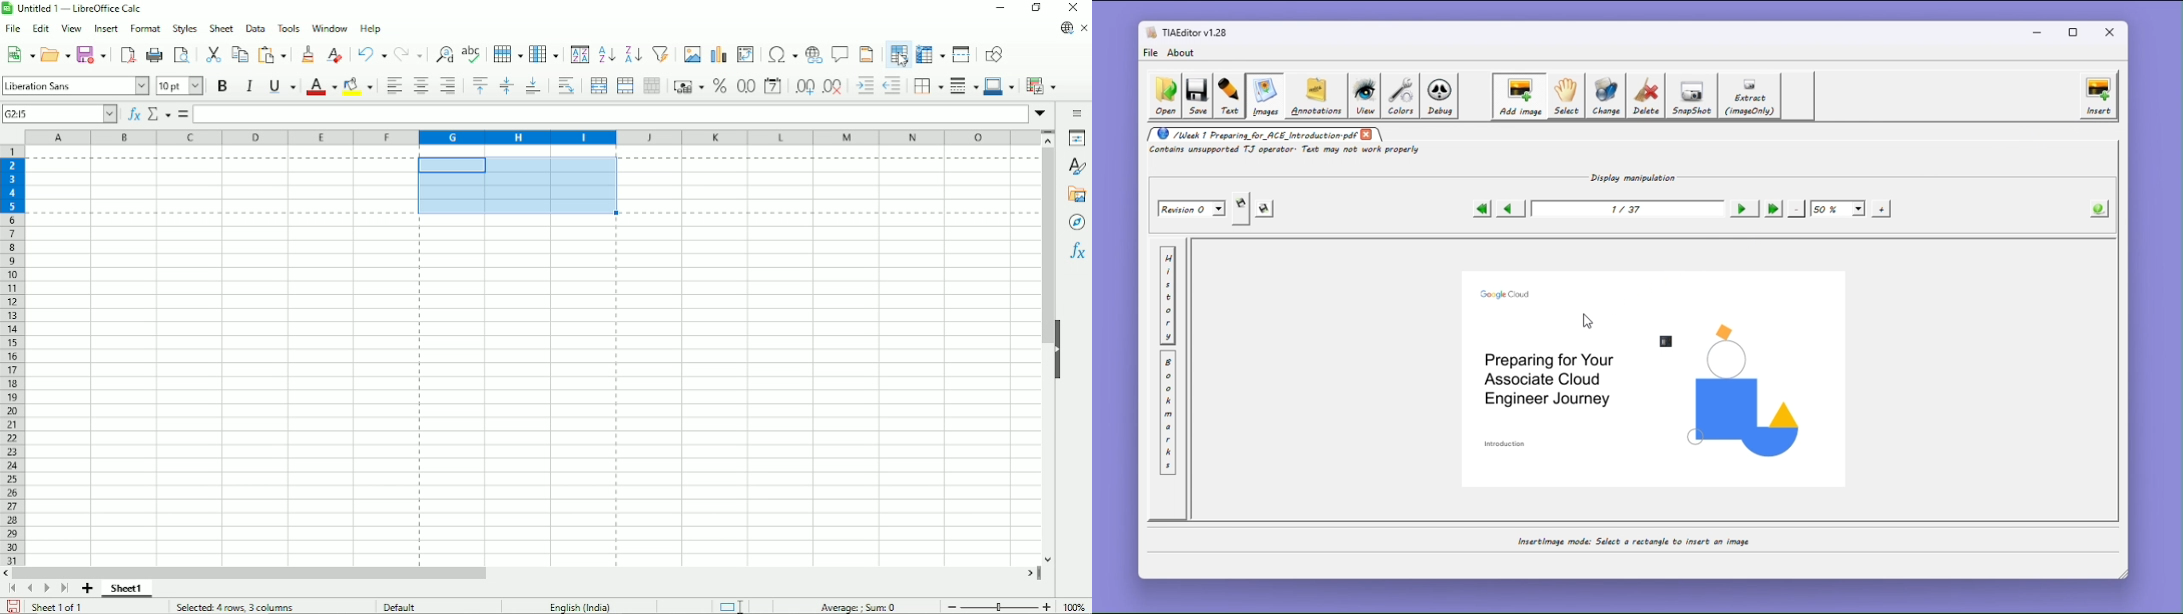 The width and height of the screenshot is (2184, 616). What do you see at coordinates (745, 54) in the screenshot?
I see `Insert or edit pivot table` at bounding box center [745, 54].